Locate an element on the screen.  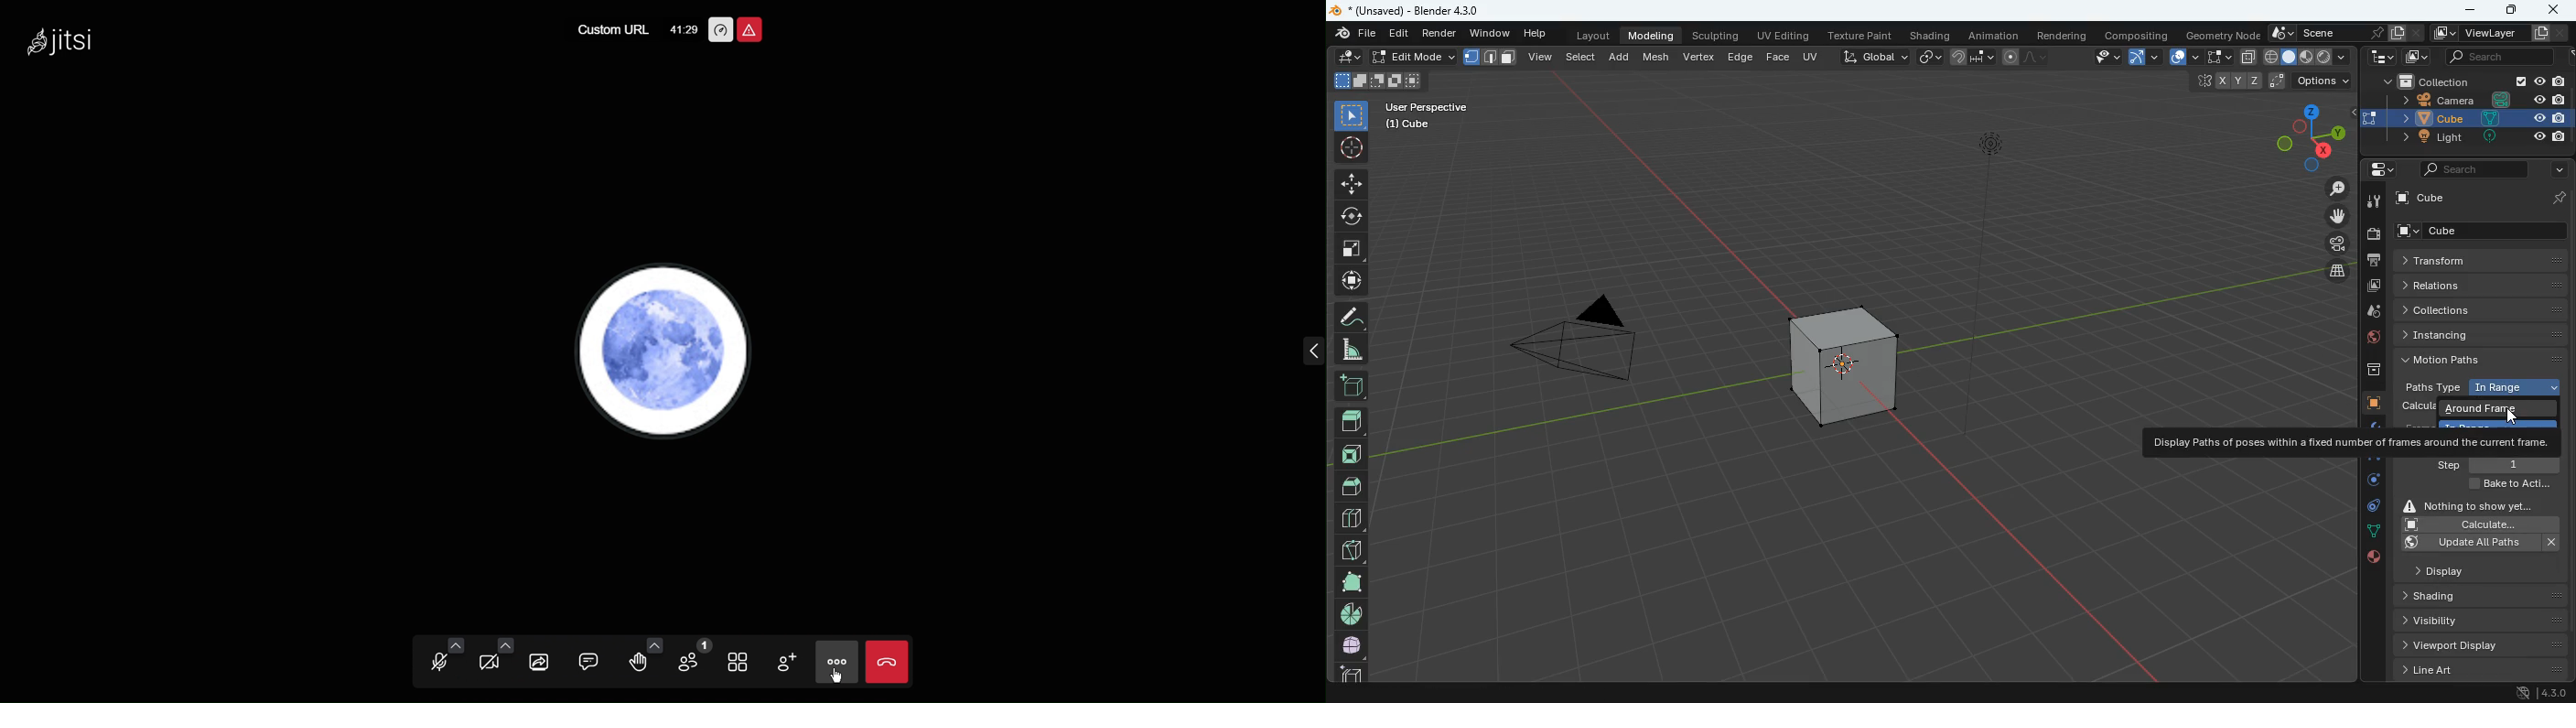
Add Participant is located at coordinates (792, 660).